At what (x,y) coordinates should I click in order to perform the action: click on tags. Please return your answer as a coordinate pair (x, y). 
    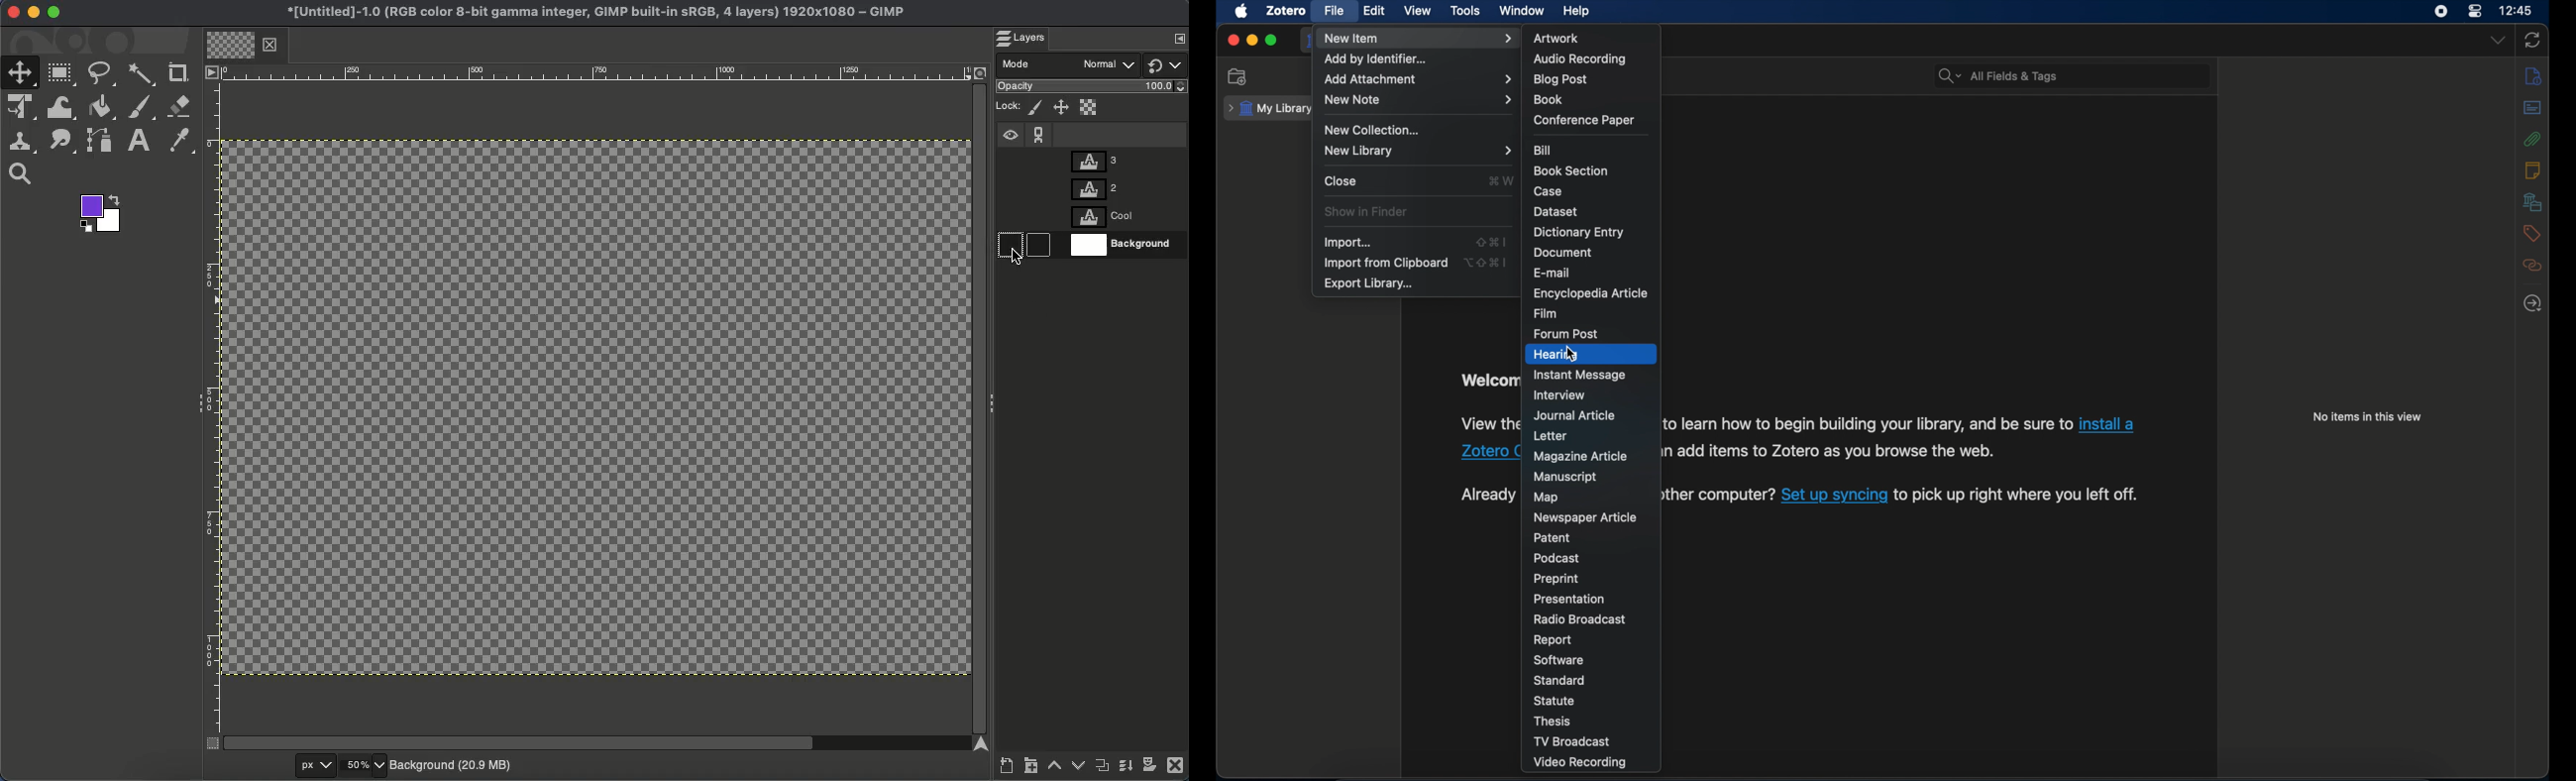
    Looking at the image, I should click on (2534, 234).